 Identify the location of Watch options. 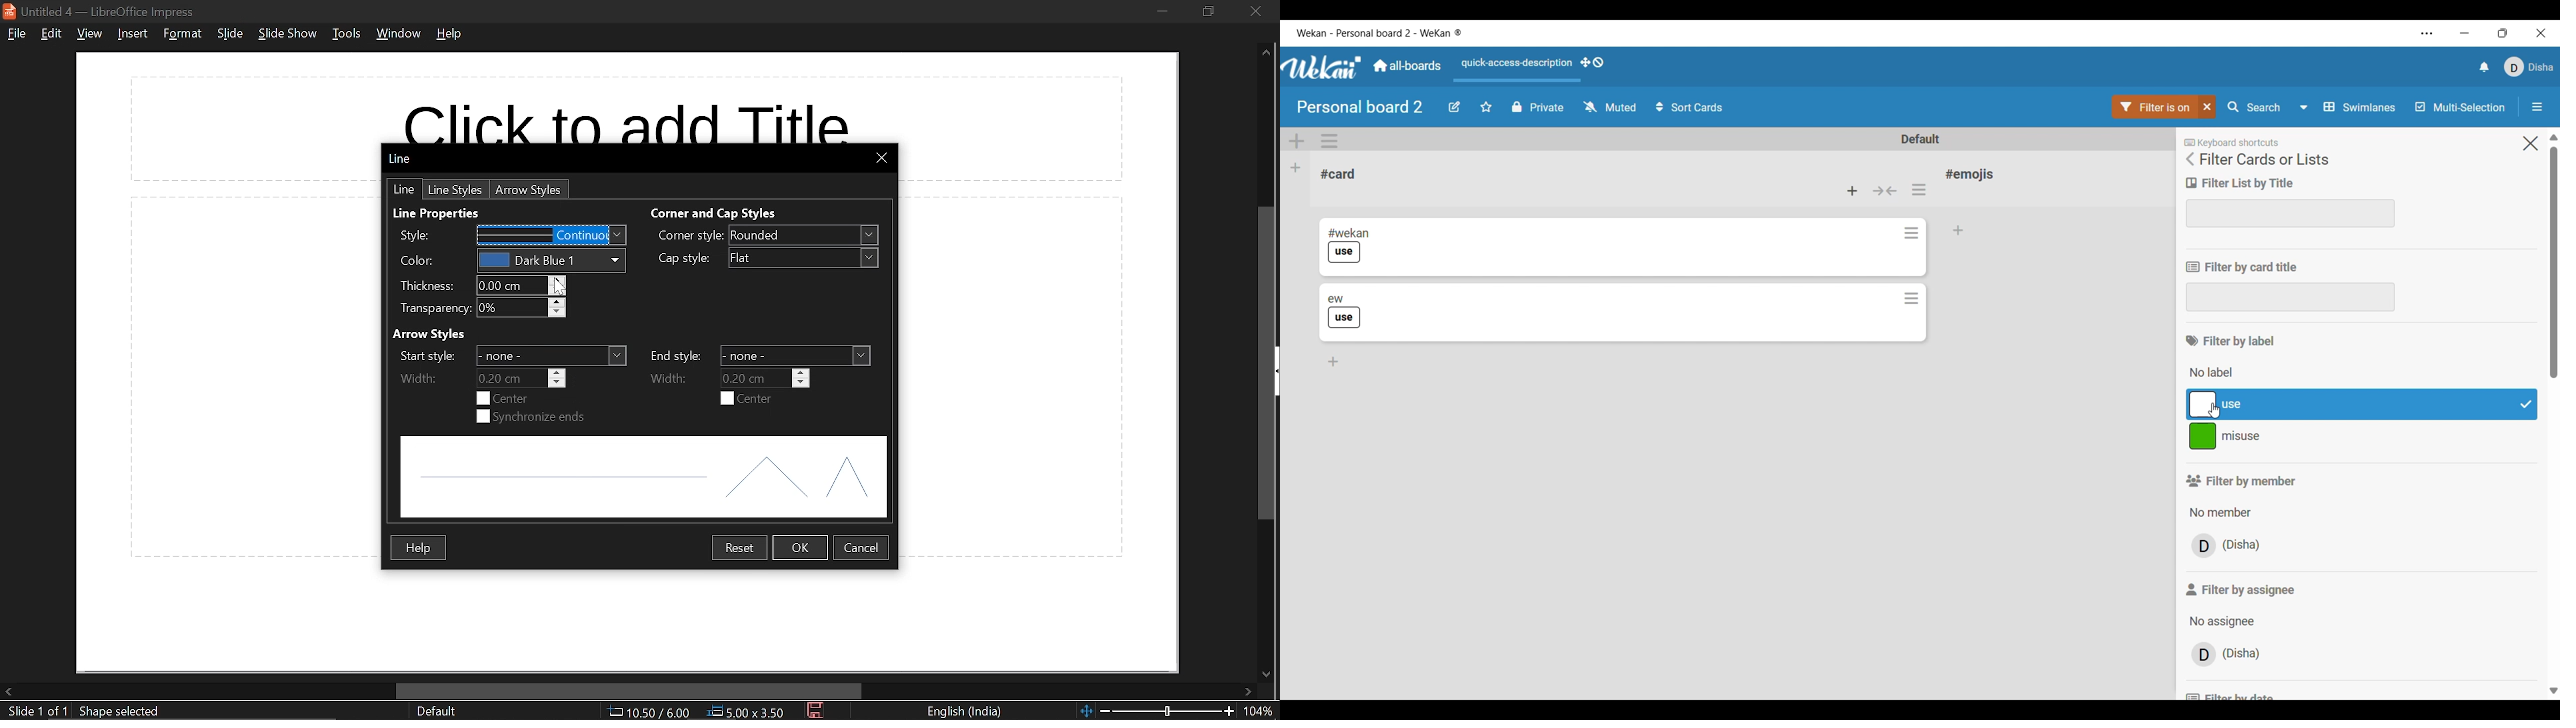
(1610, 106).